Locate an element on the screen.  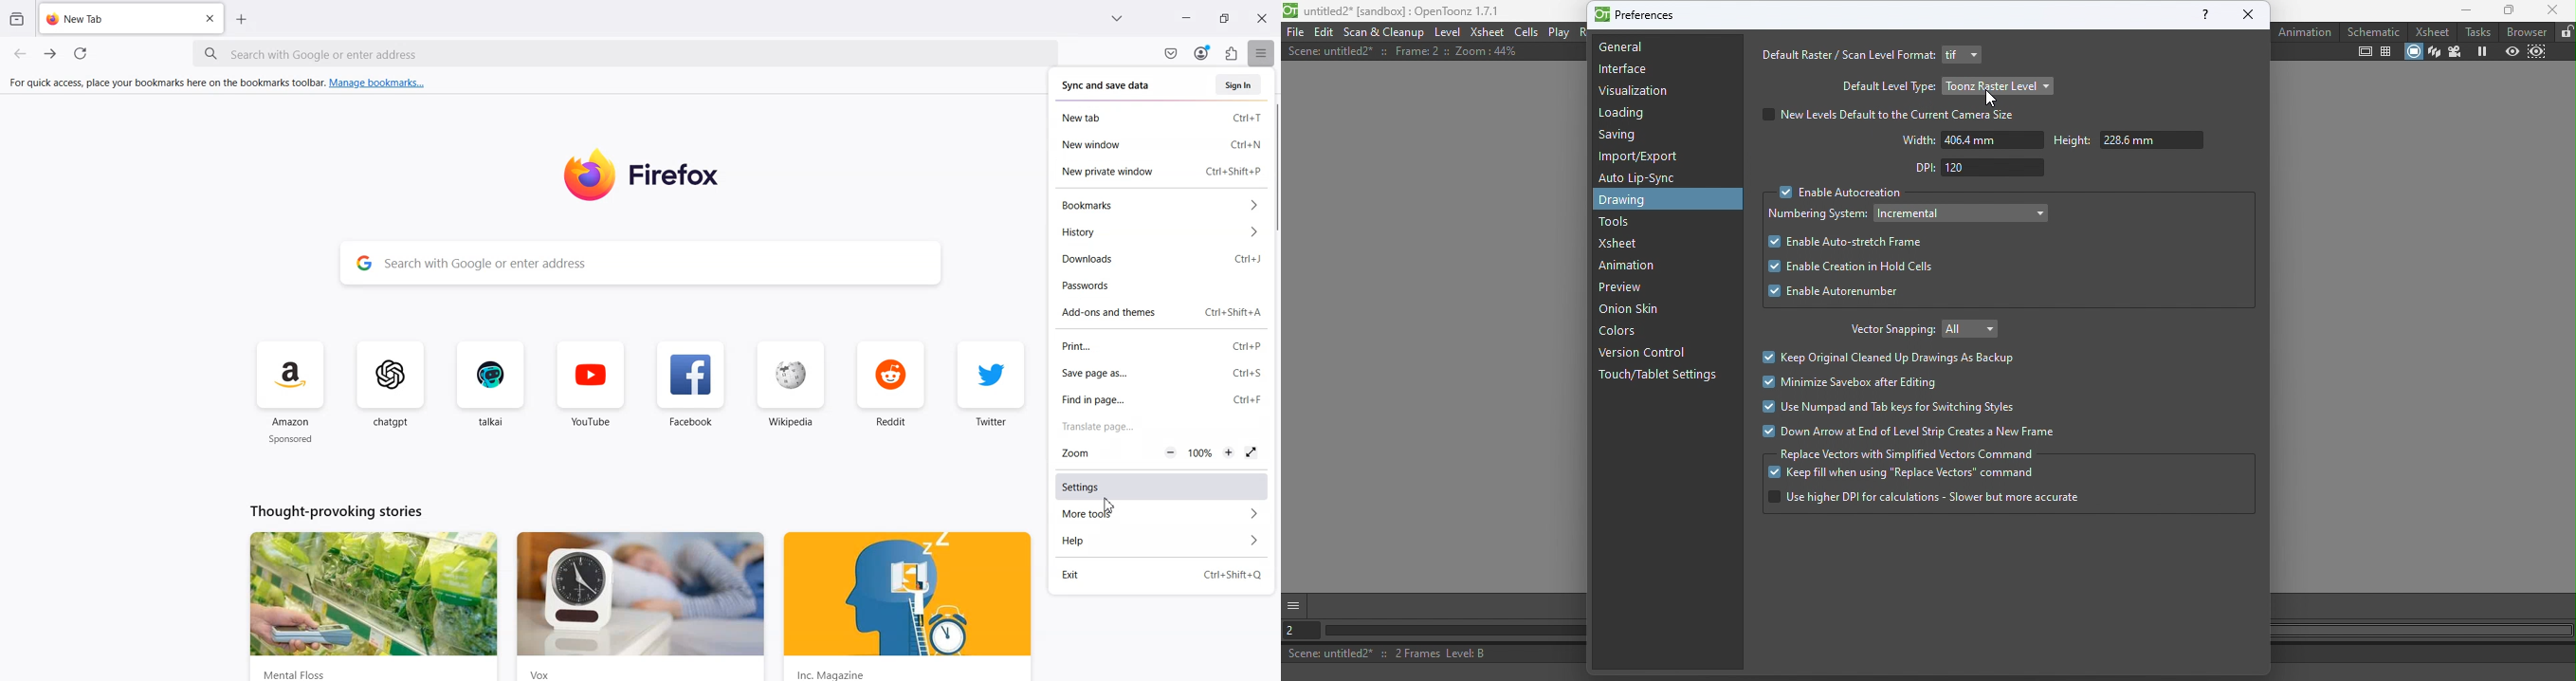
Import/export is located at coordinates (1643, 156).